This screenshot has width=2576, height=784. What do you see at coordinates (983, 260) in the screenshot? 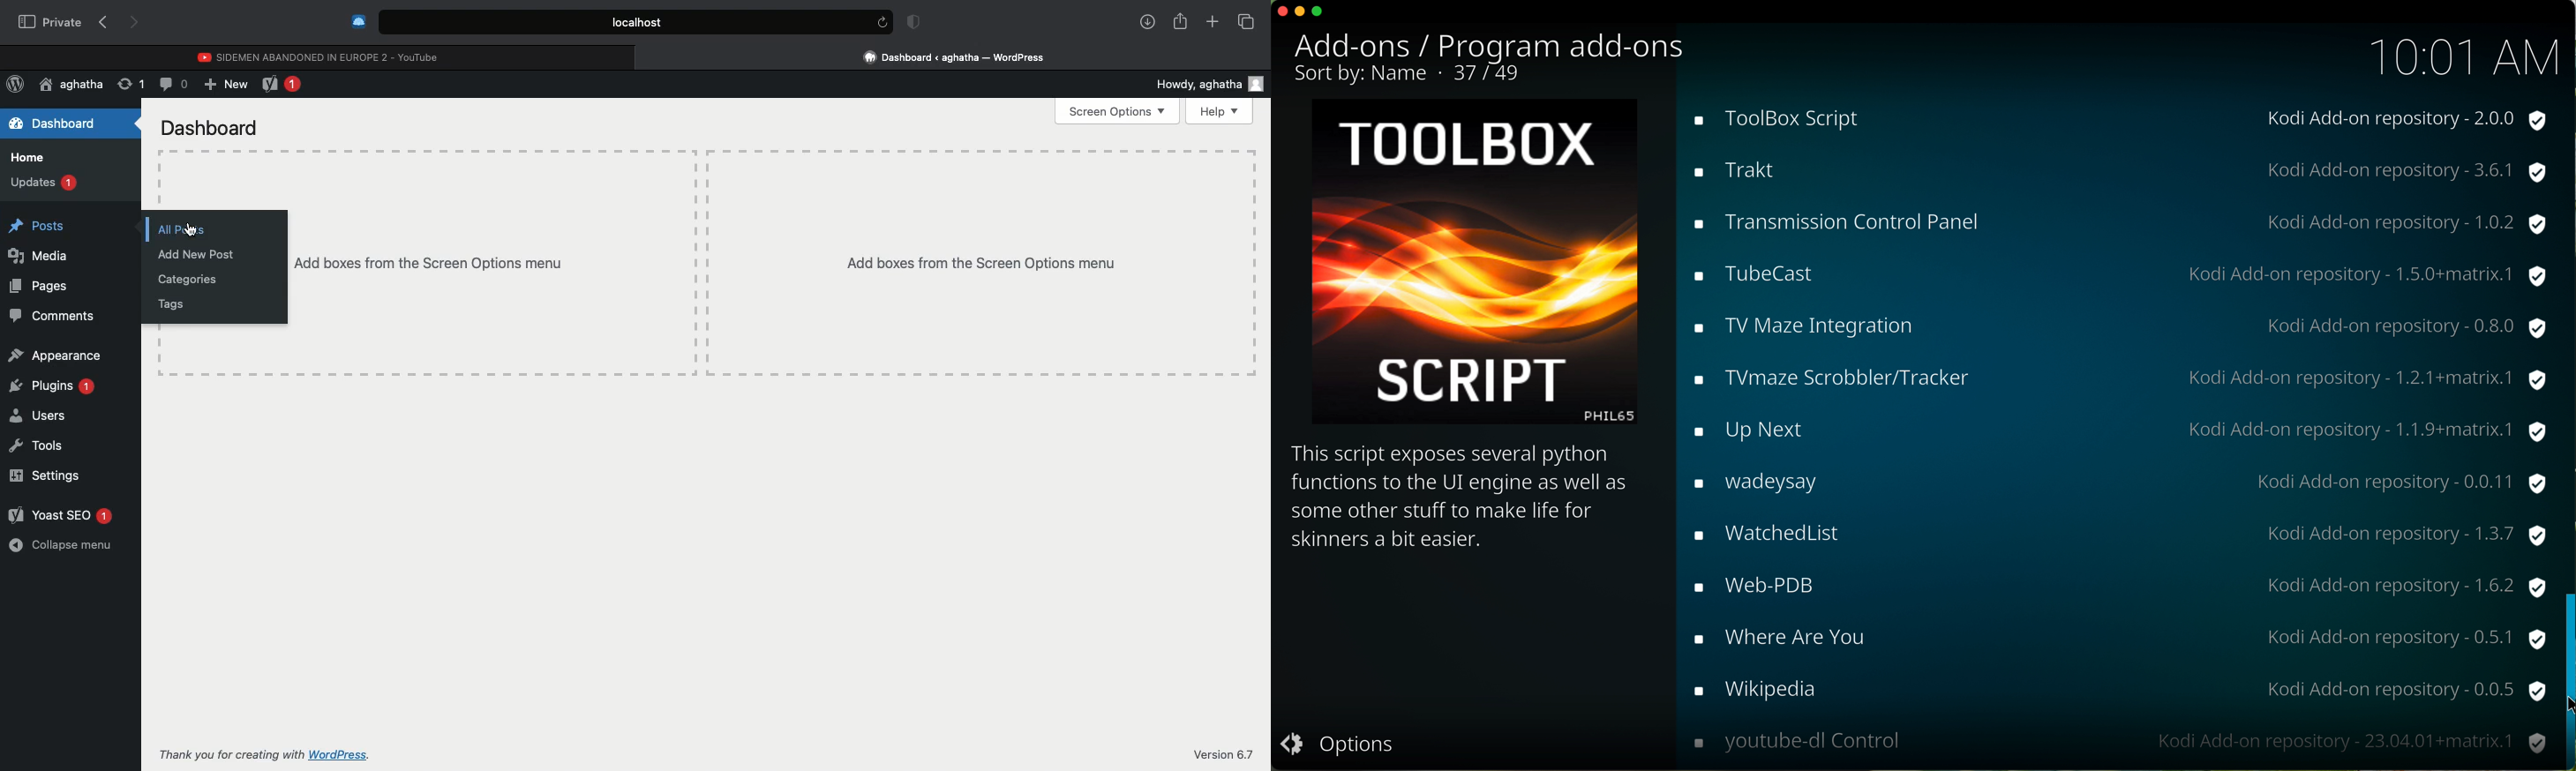
I see `Add boxes from the screen options menu` at bounding box center [983, 260].